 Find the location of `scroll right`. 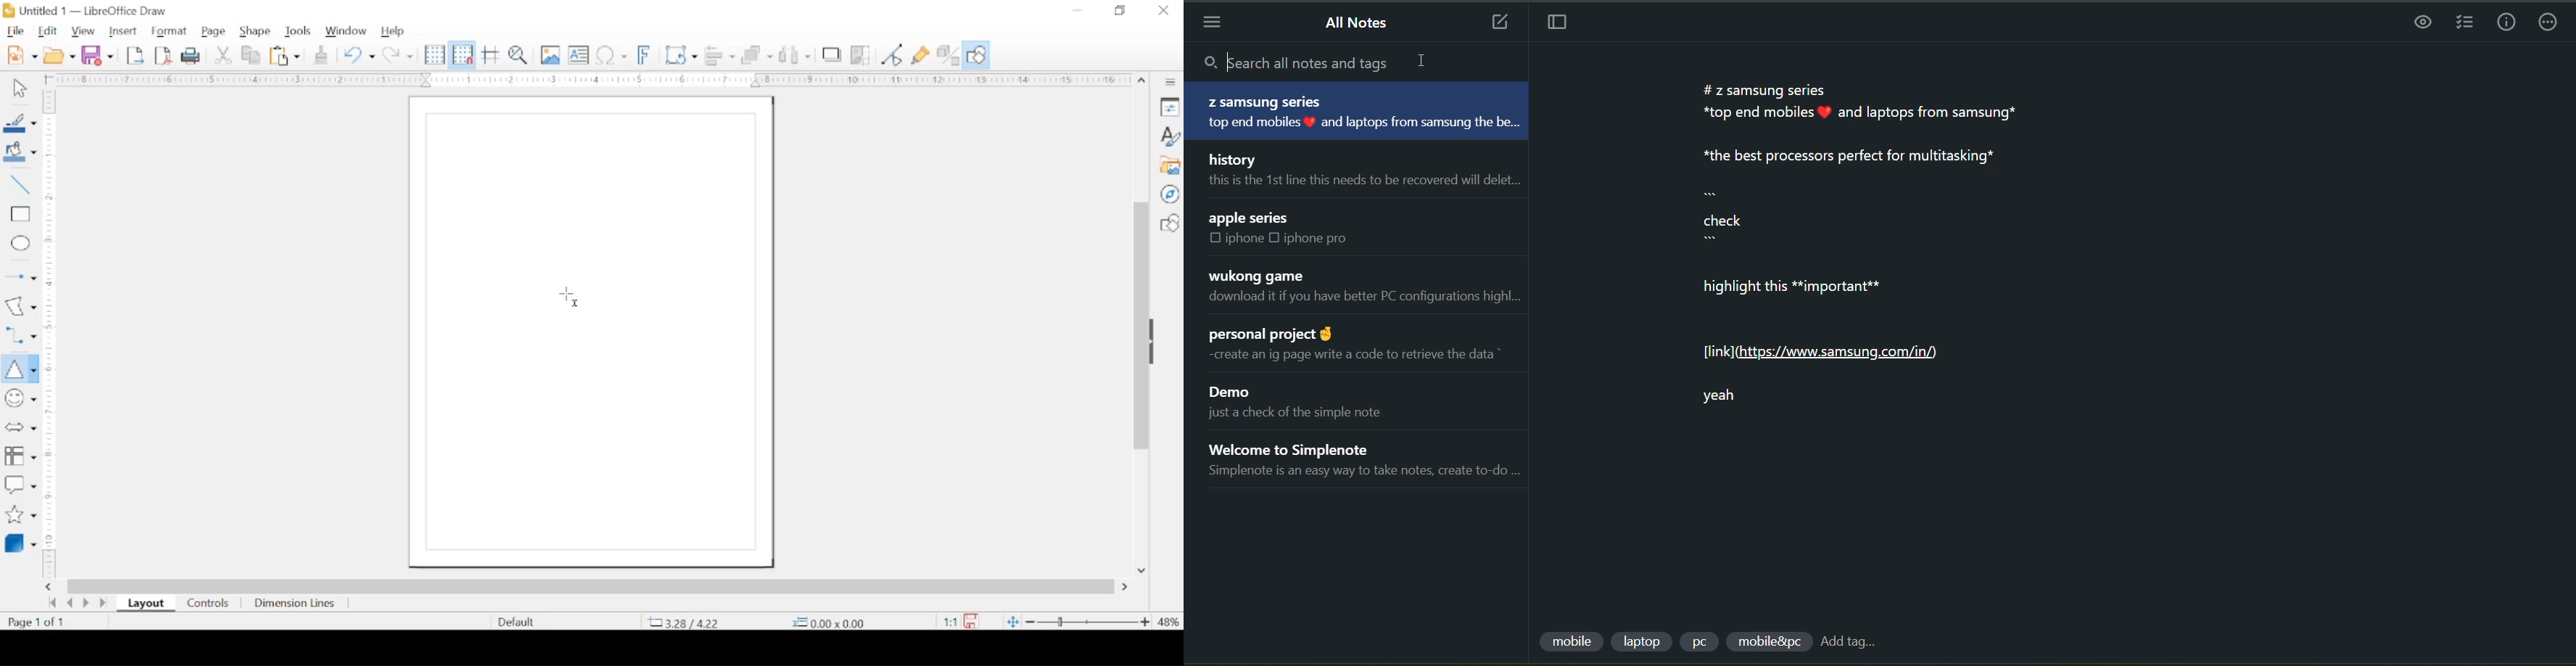

scroll right is located at coordinates (51, 586).